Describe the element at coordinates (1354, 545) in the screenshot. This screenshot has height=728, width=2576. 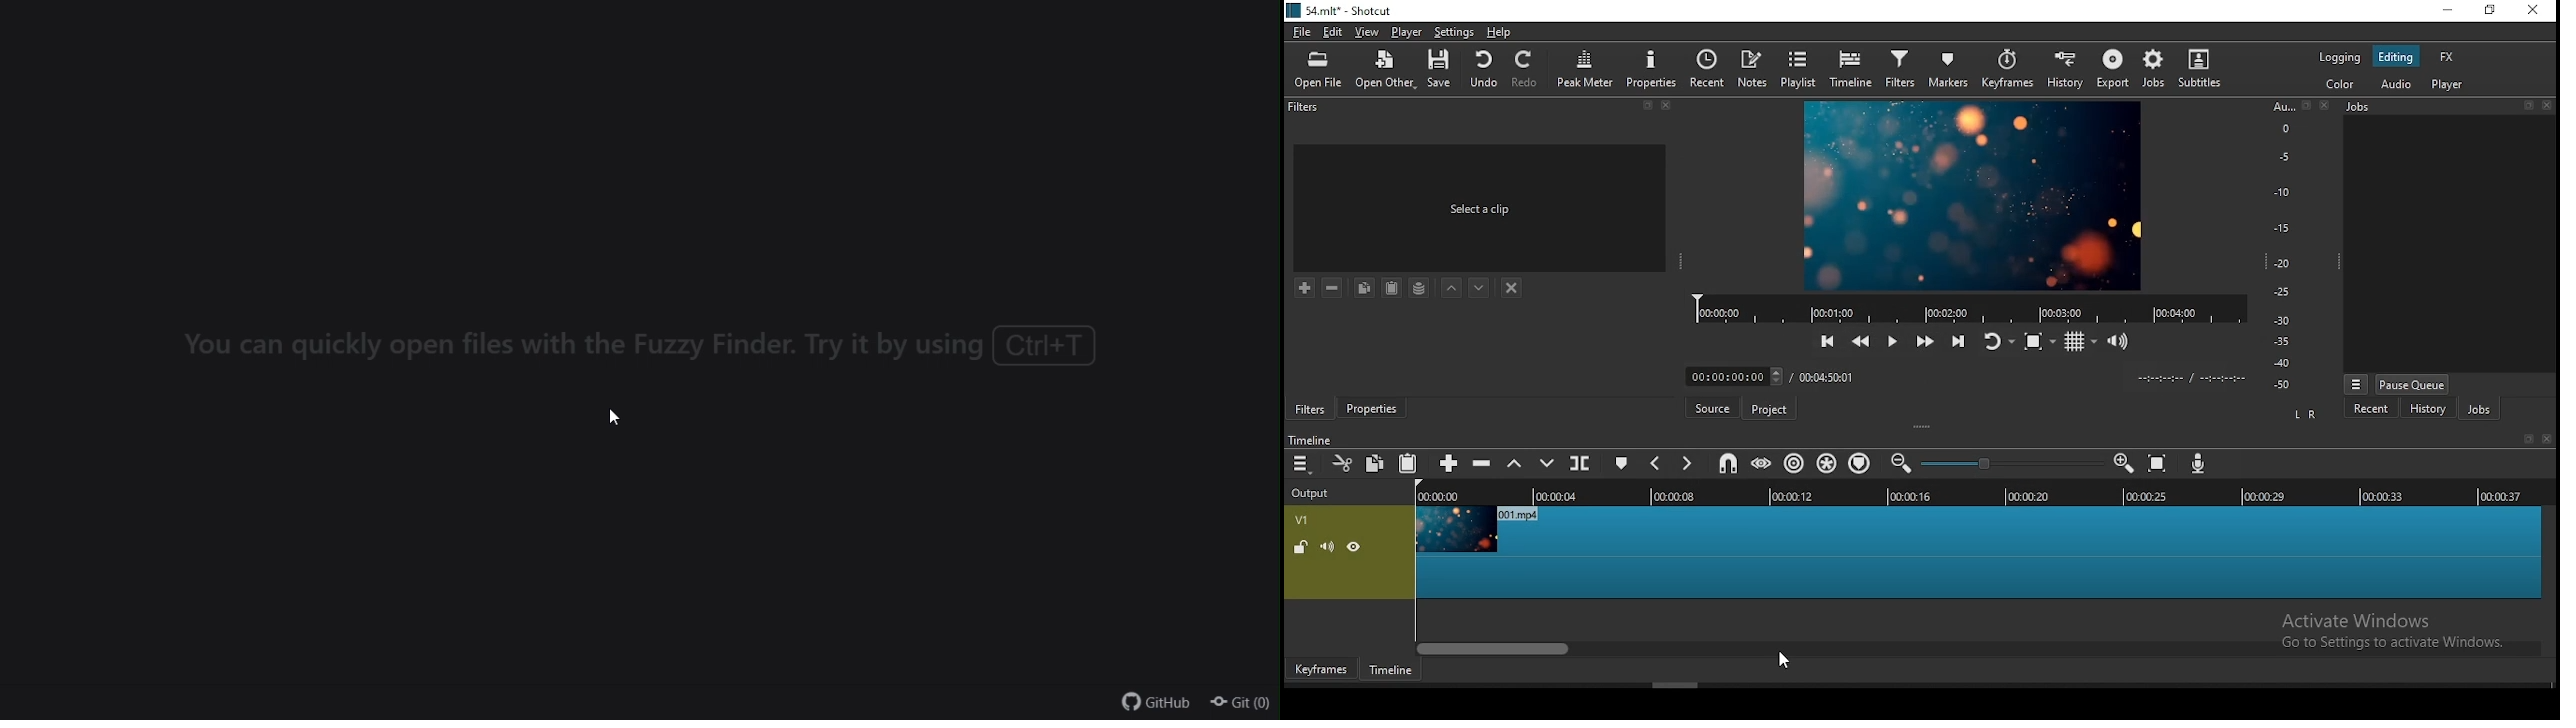
I see `hide video track` at that location.